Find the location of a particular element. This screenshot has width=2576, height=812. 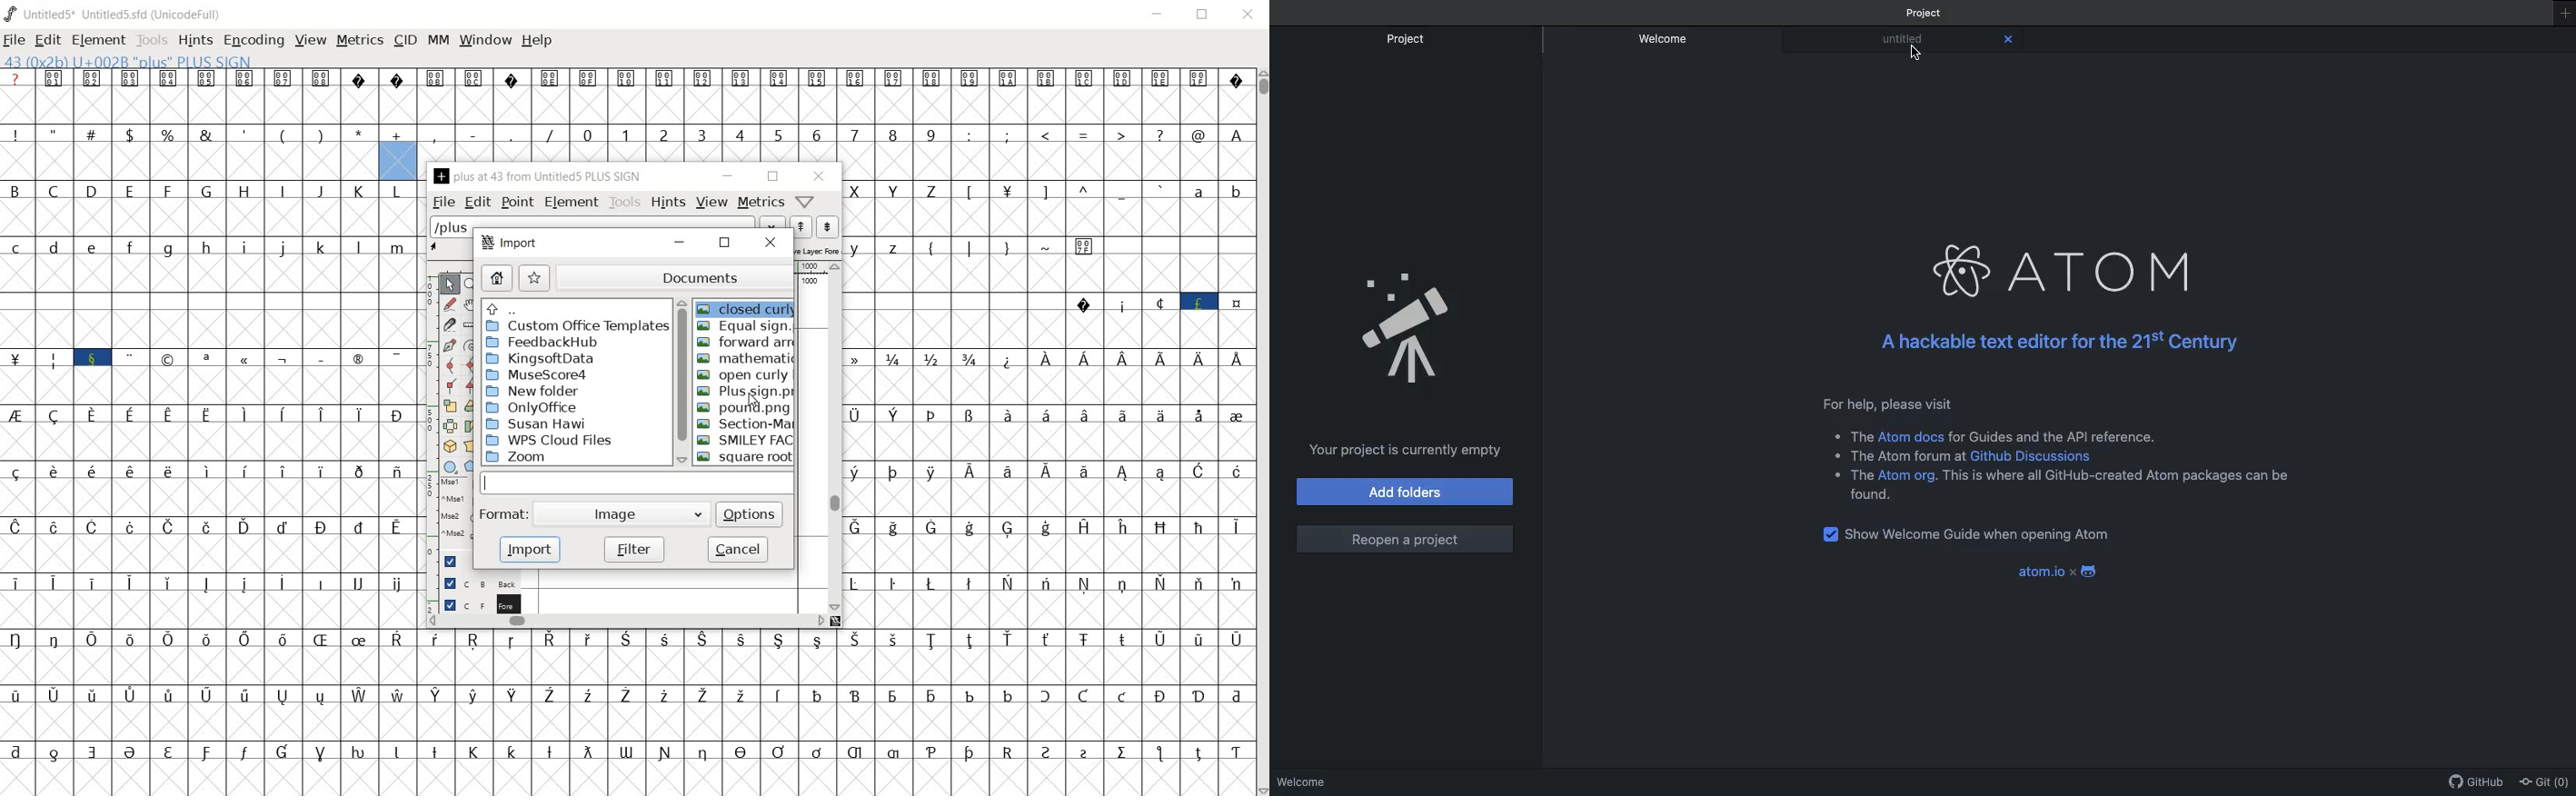

EQUAL SIGN is located at coordinates (745, 327).